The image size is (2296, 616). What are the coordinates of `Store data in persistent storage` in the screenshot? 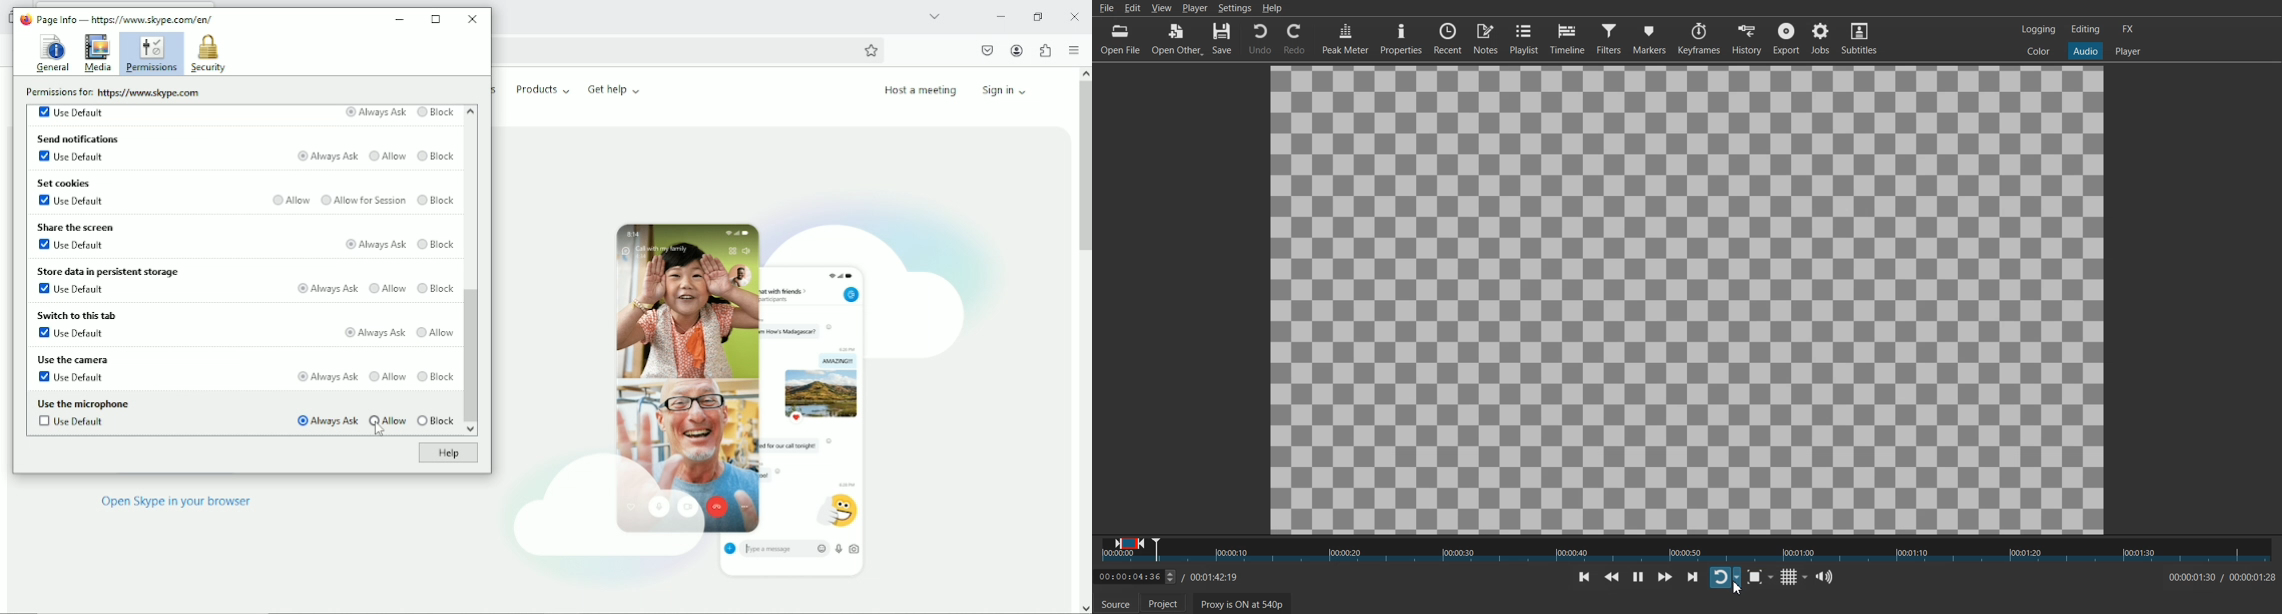 It's located at (112, 270).